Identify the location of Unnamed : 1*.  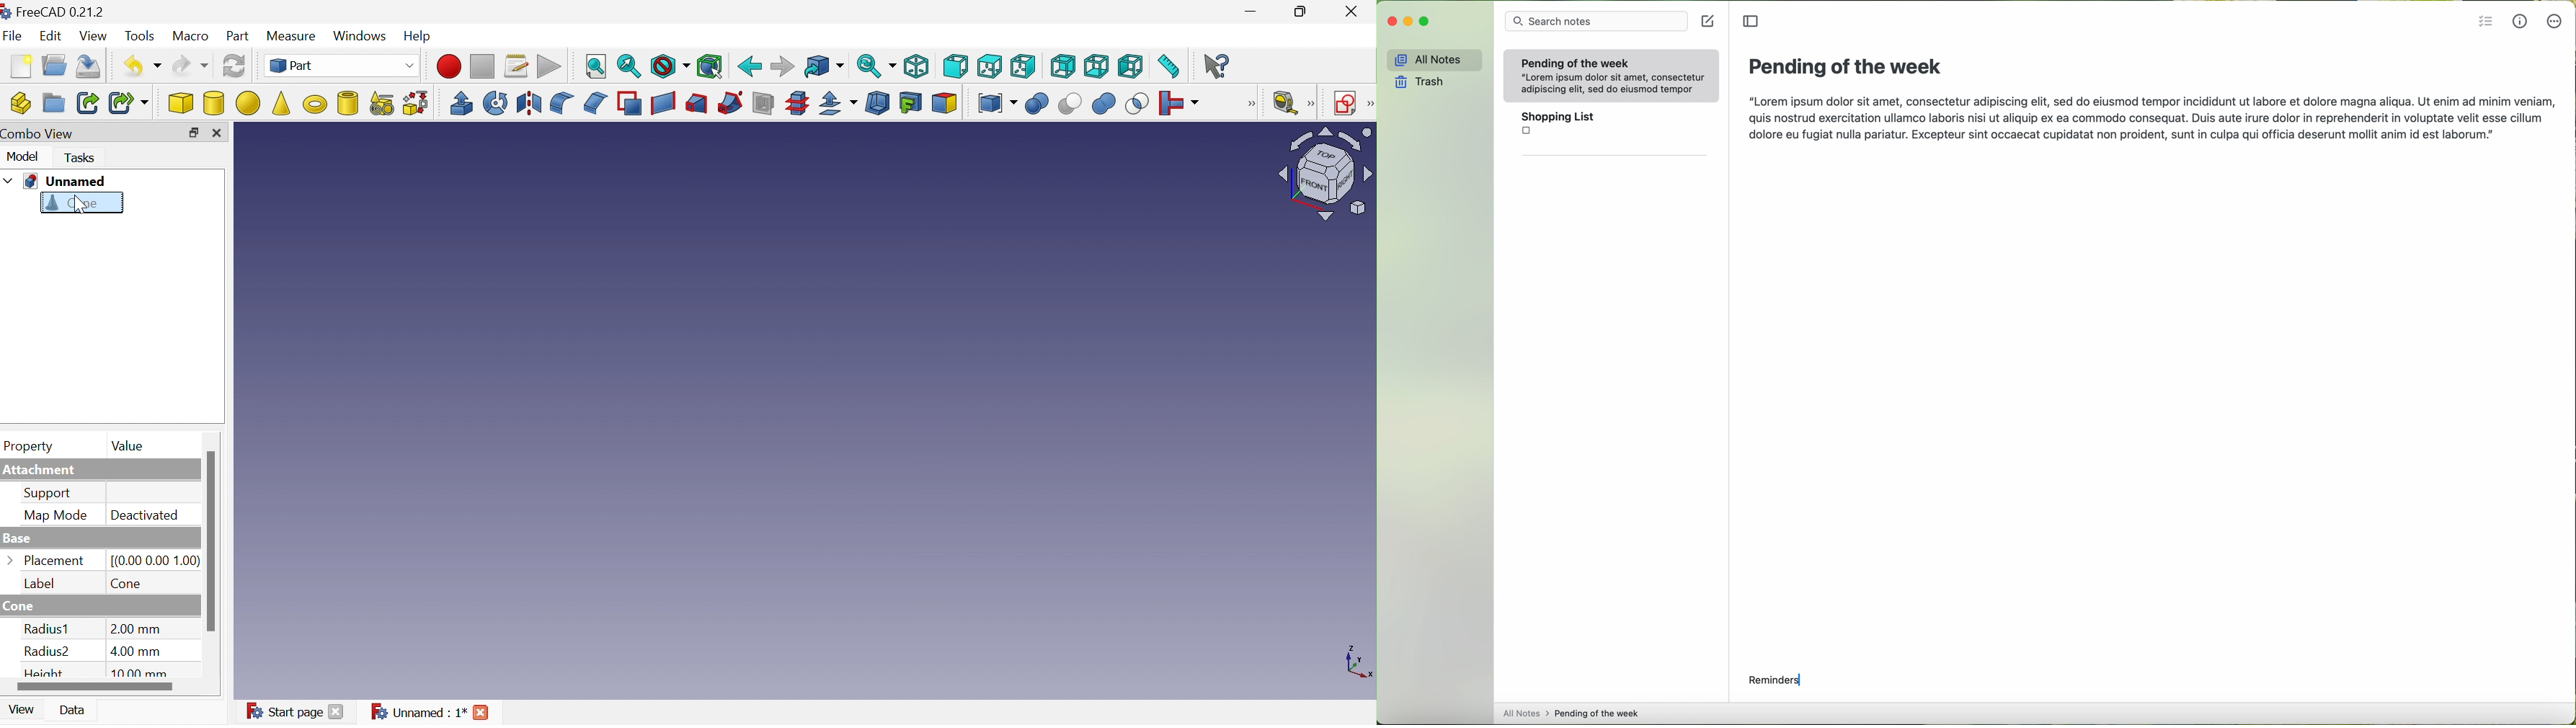
(418, 711).